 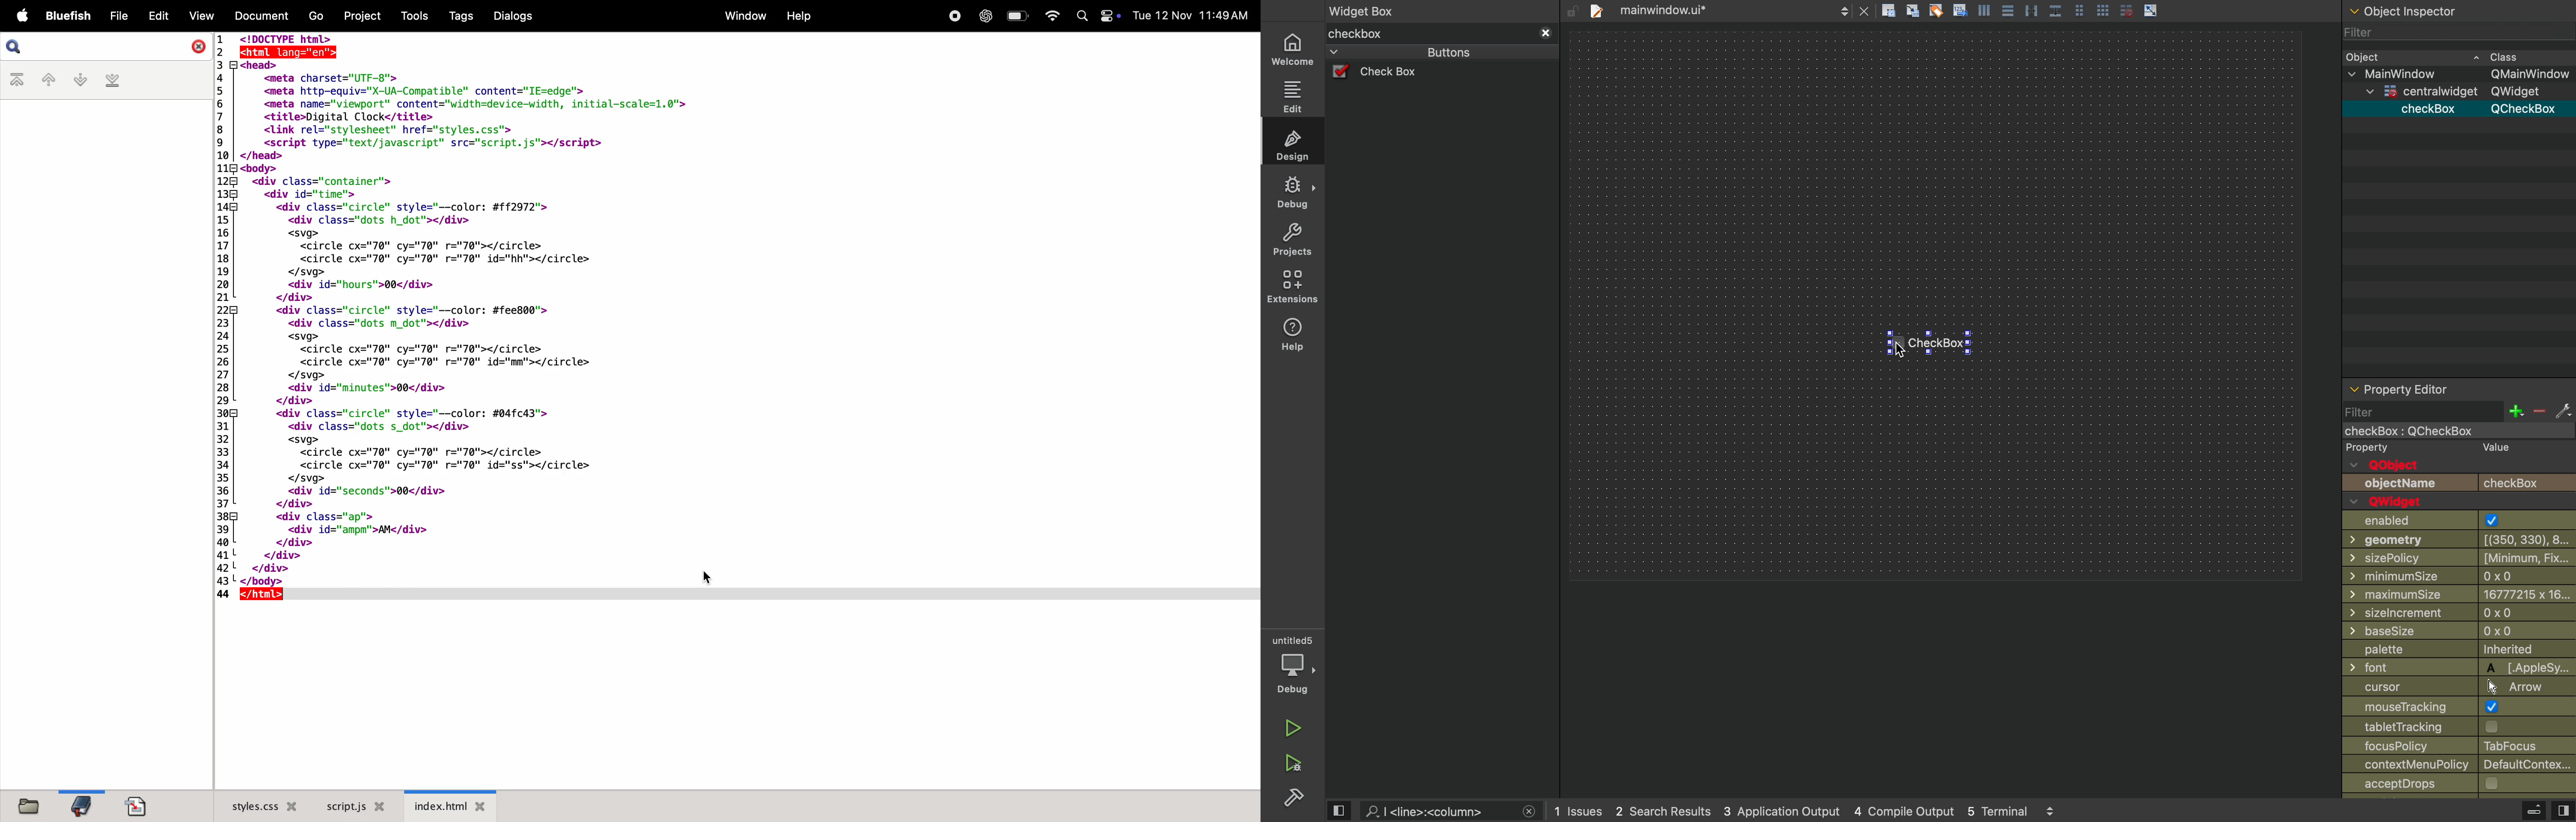 What do you see at coordinates (1545, 34) in the screenshot?
I see `close` at bounding box center [1545, 34].